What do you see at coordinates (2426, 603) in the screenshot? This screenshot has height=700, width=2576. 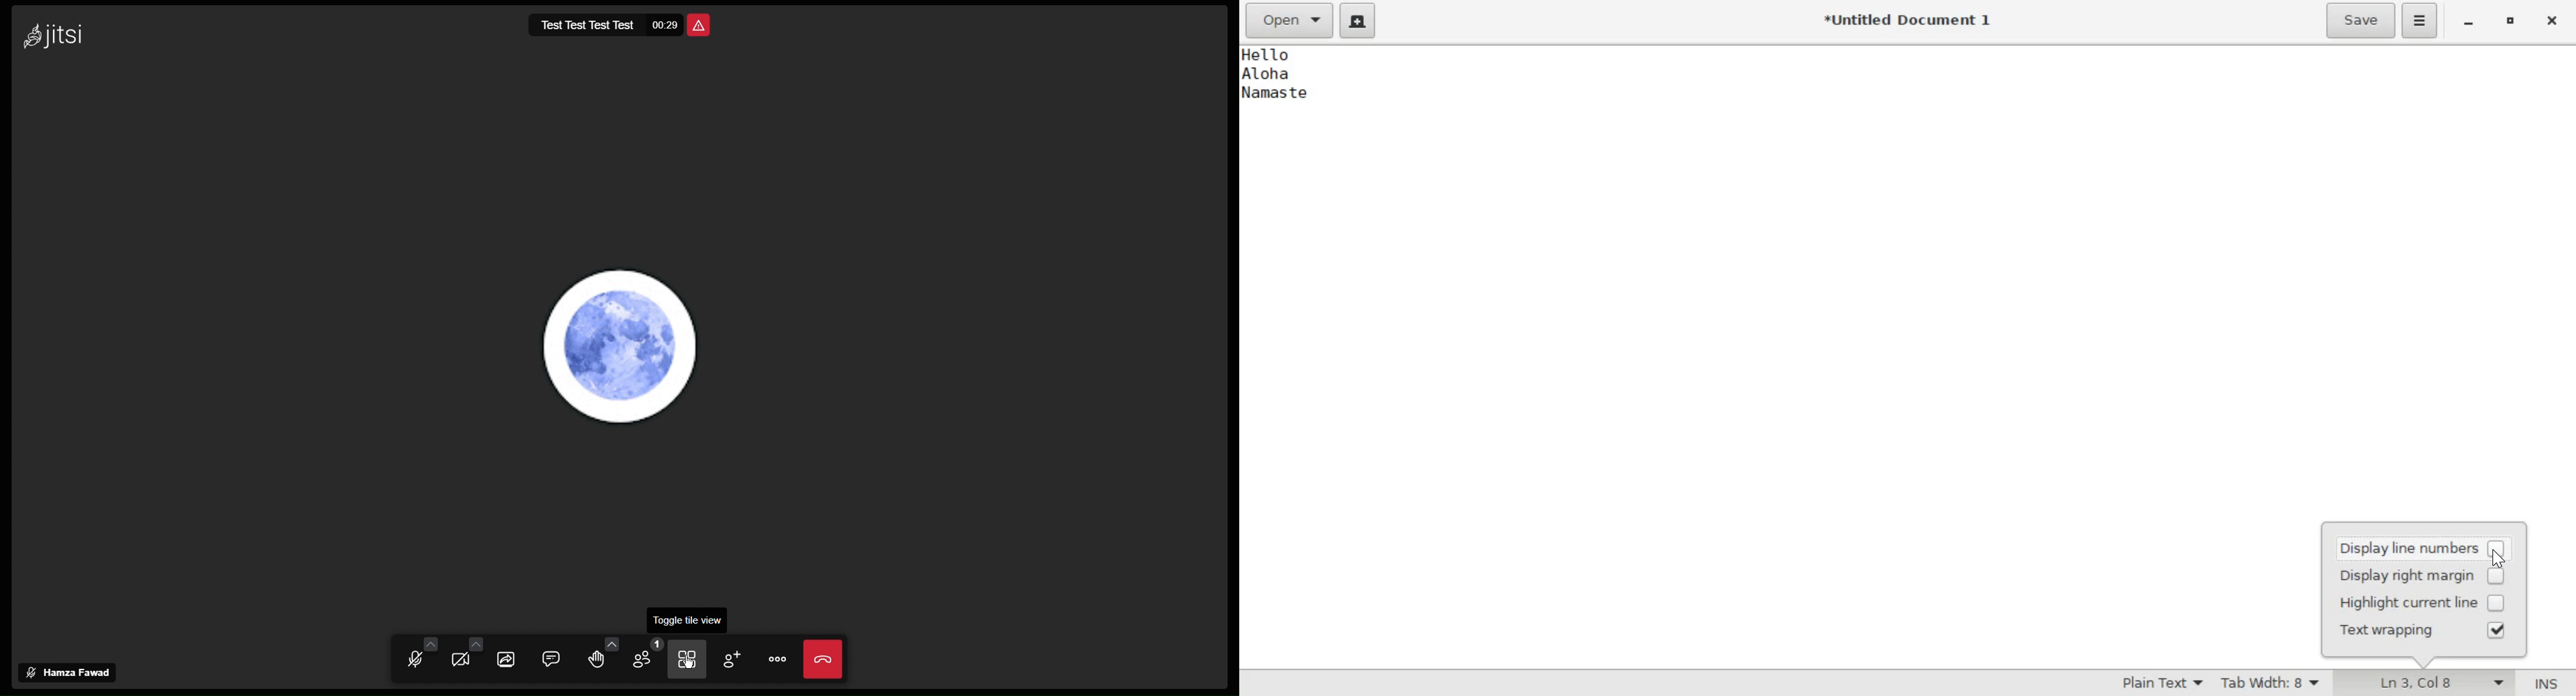 I see `highlight current line` at bounding box center [2426, 603].